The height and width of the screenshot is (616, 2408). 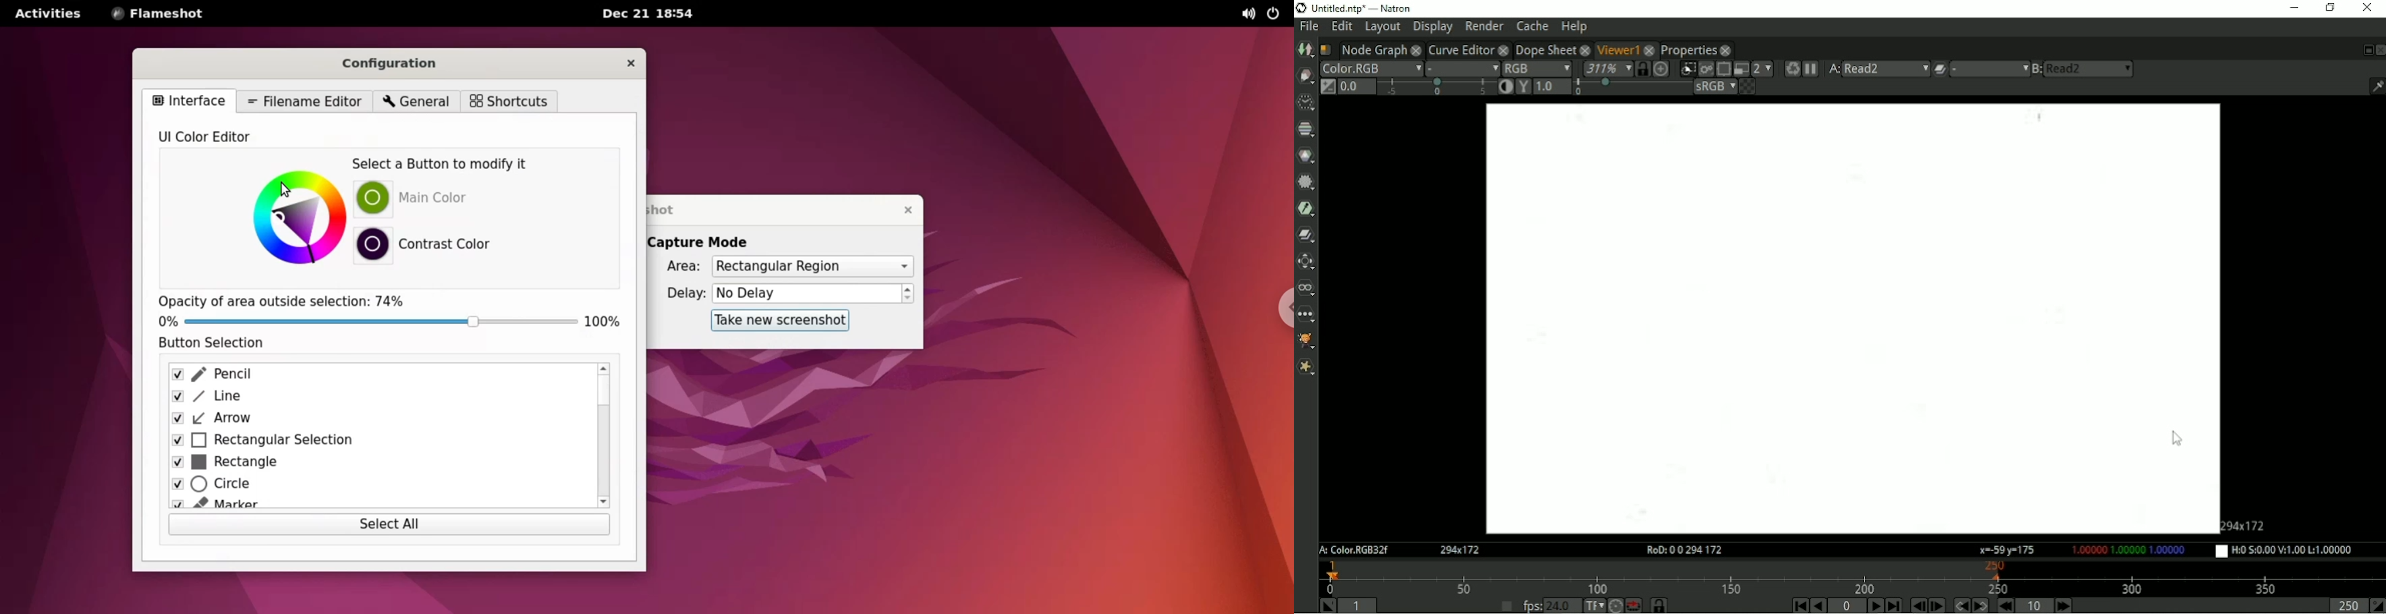 What do you see at coordinates (1277, 14) in the screenshot?
I see `power options` at bounding box center [1277, 14].